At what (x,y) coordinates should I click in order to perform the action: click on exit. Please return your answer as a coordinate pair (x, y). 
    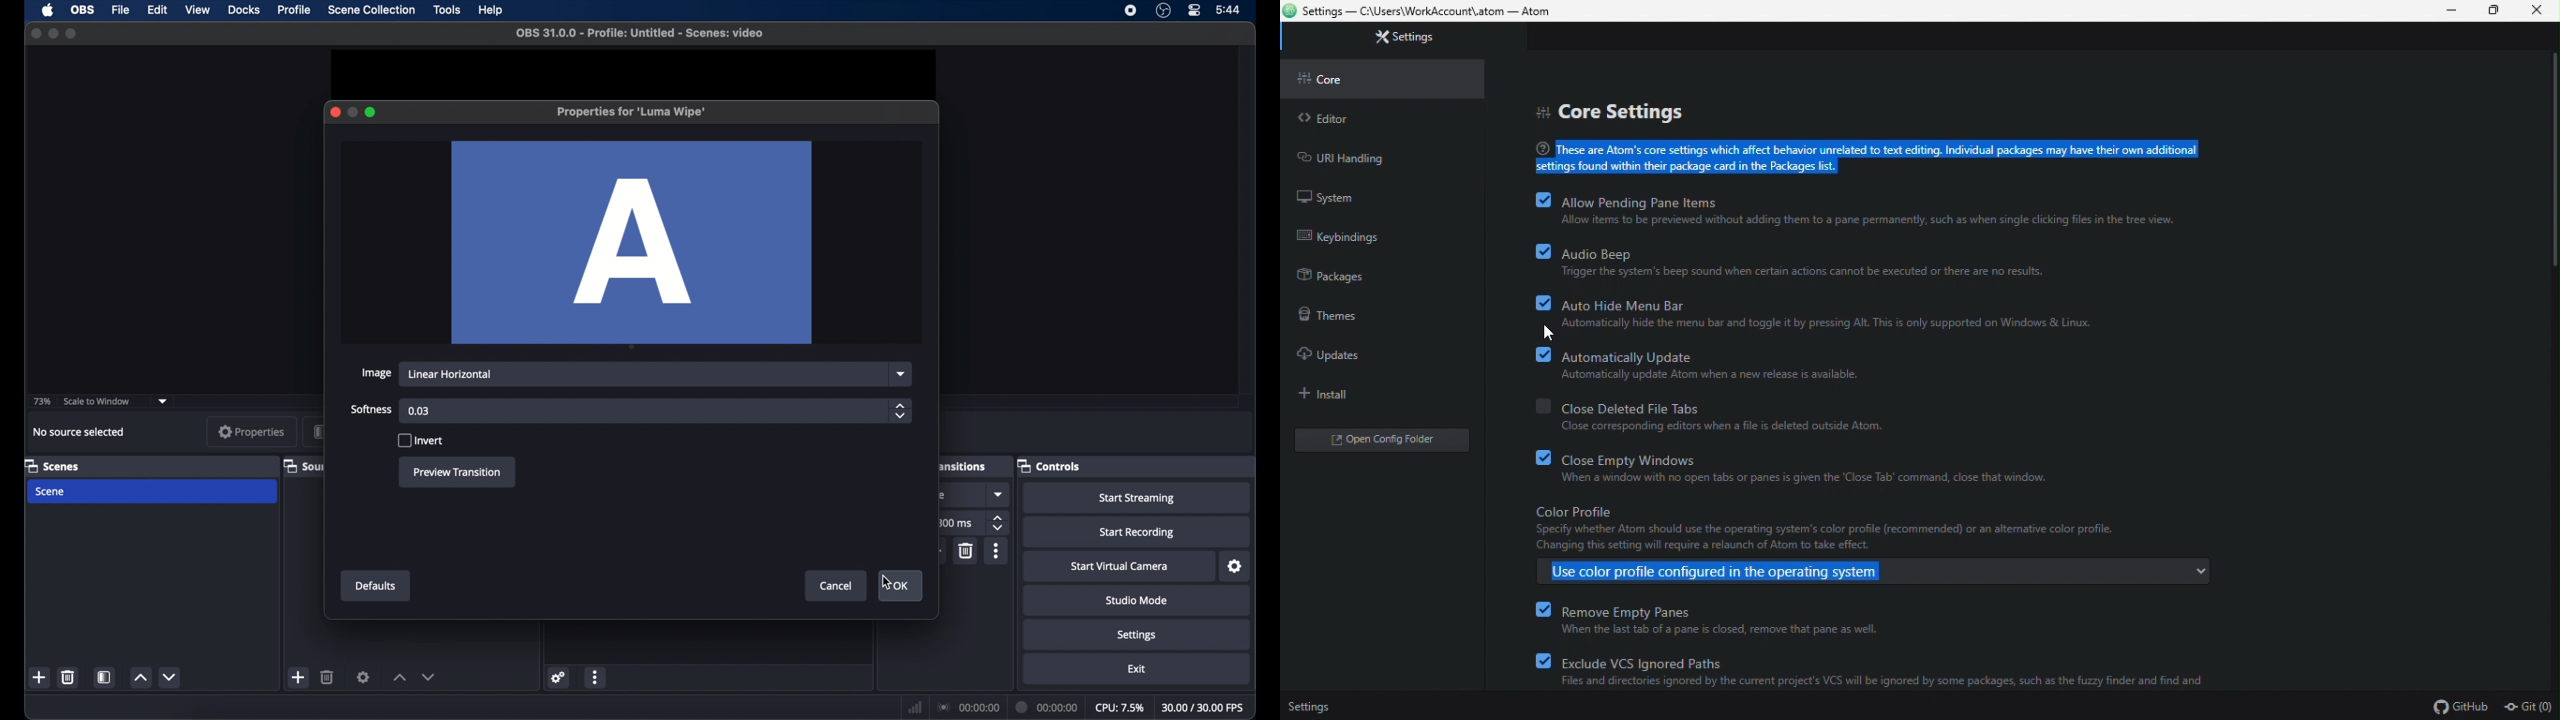
    Looking at the image, I should click on (1139, 669).